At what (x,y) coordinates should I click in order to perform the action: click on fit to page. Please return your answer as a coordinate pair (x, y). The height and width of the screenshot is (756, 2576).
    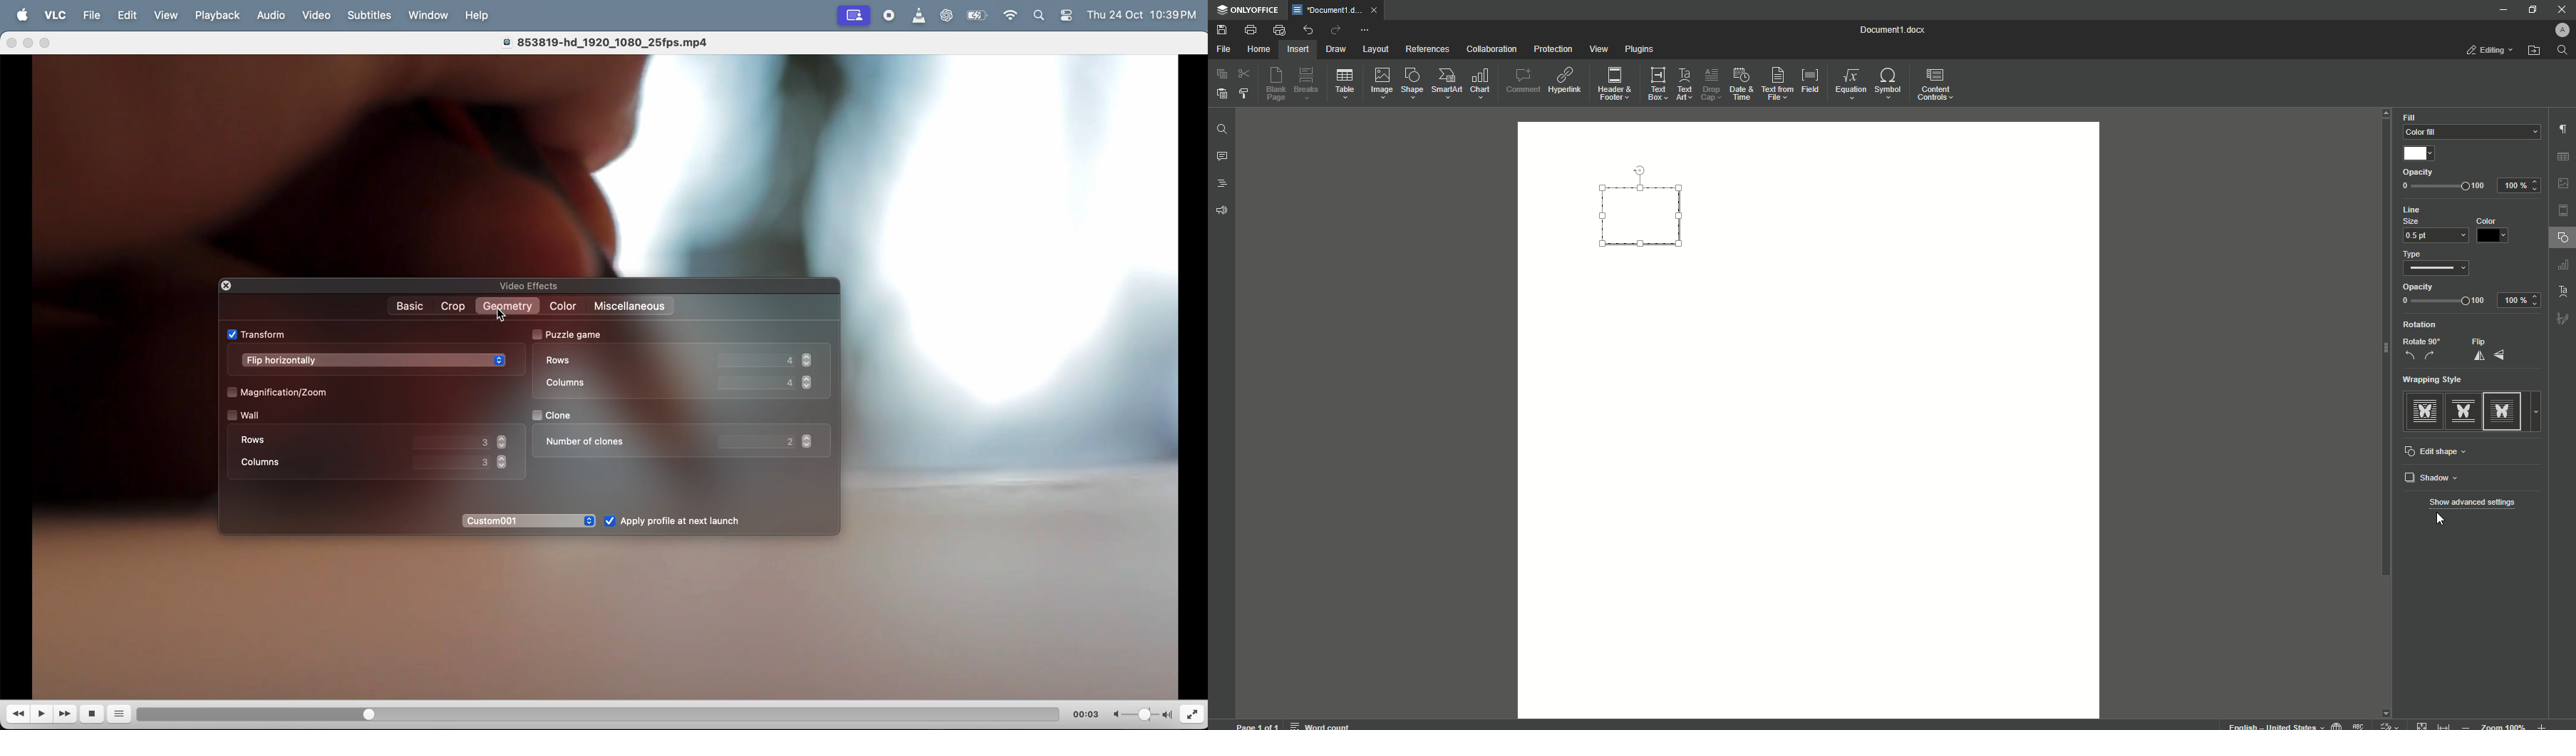
    Looking at the image, I should click on (2423, 725).